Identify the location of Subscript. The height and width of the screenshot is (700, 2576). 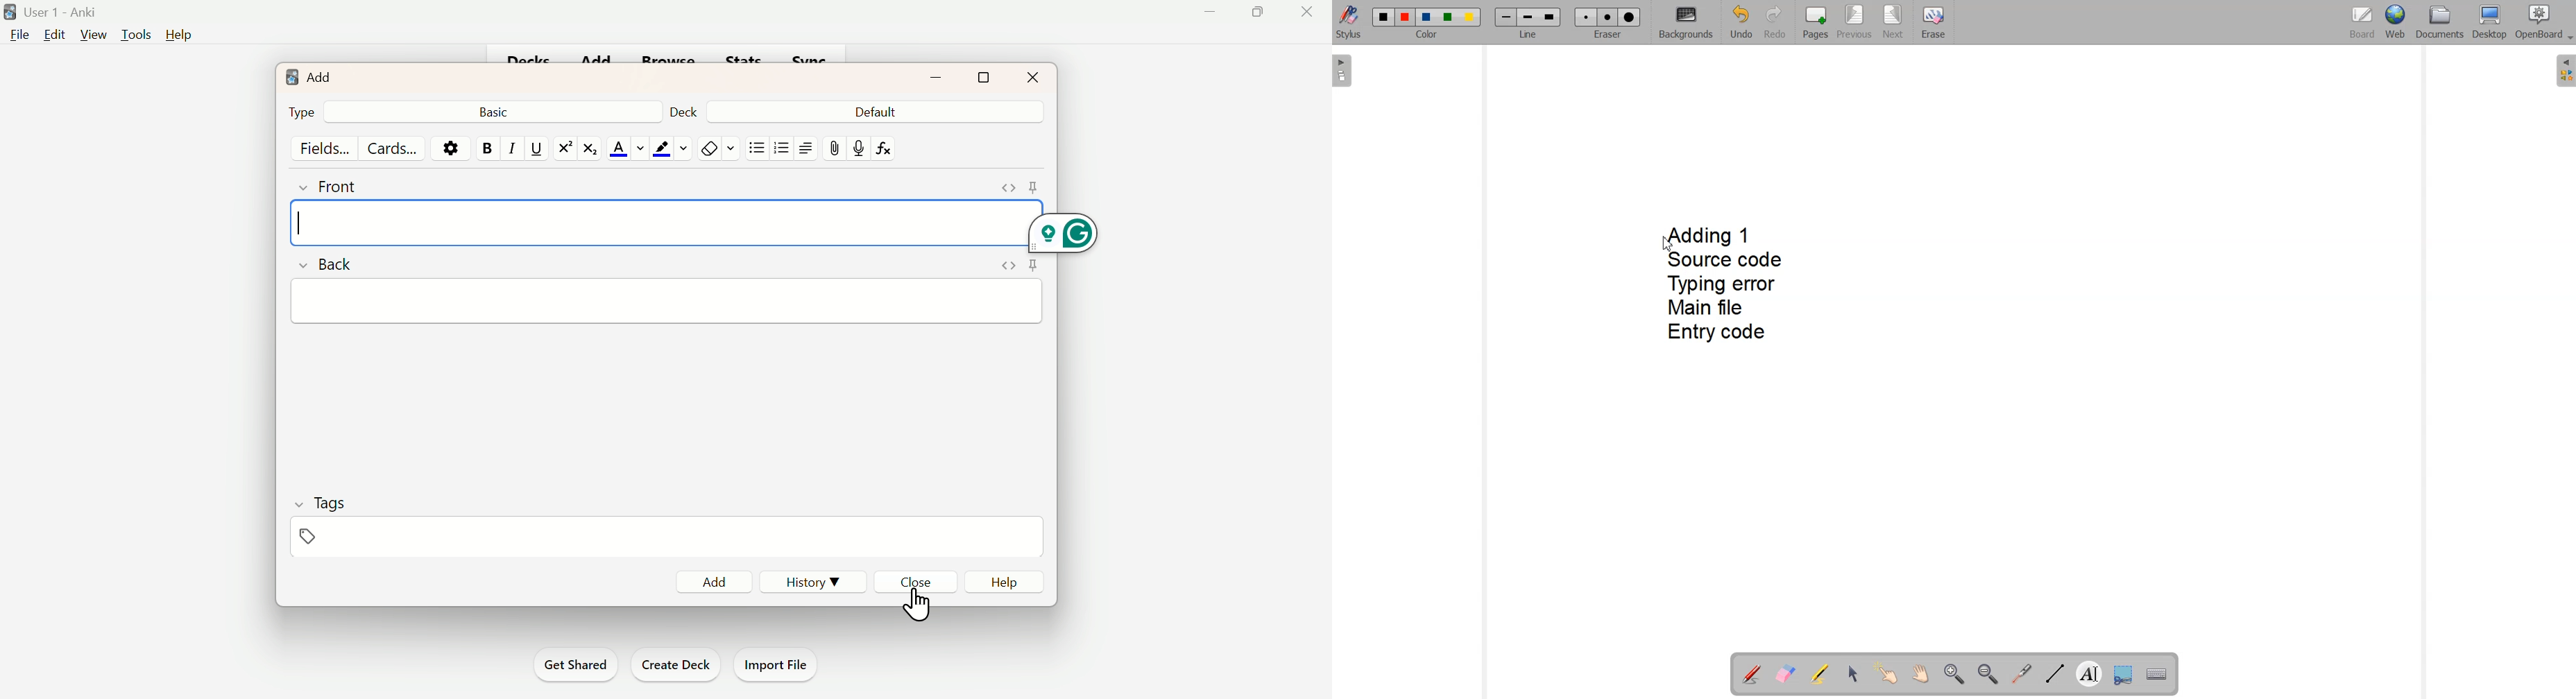
(590, 148).